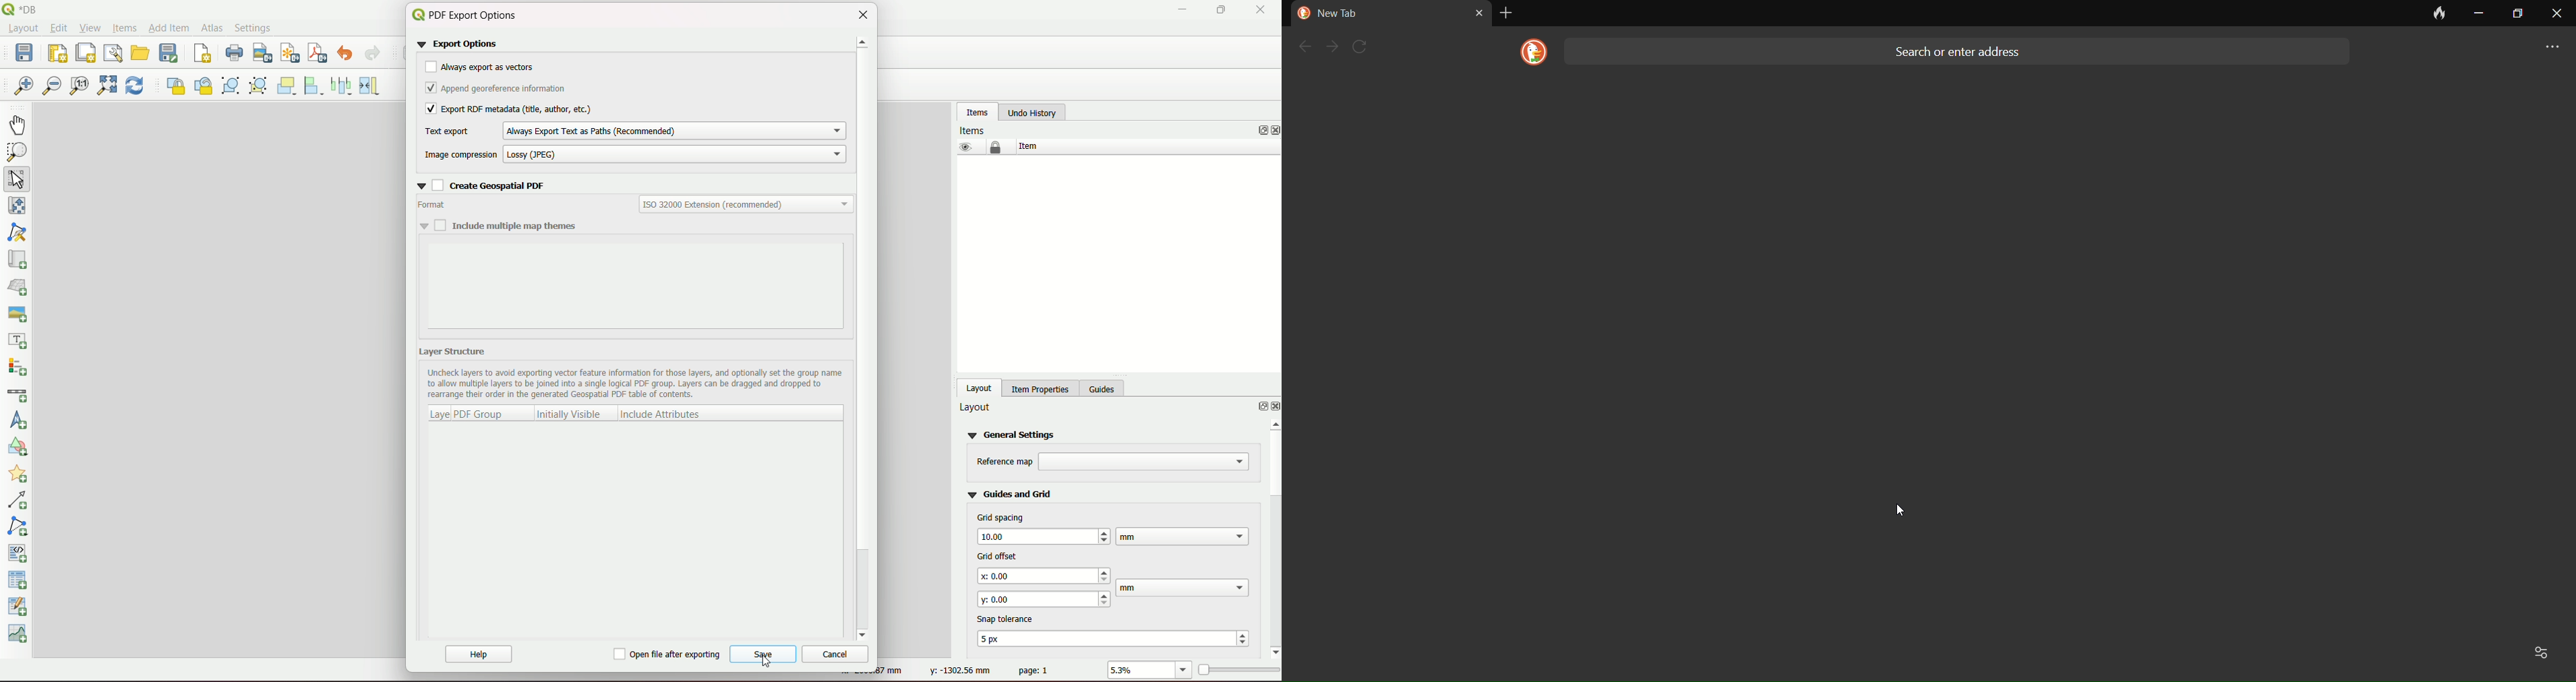 This screenshot has height=700, width=2576. What do you see at coordinates (20, 635) in the screenshot?
I see `elevation profile` at bounding box center [20, 635].